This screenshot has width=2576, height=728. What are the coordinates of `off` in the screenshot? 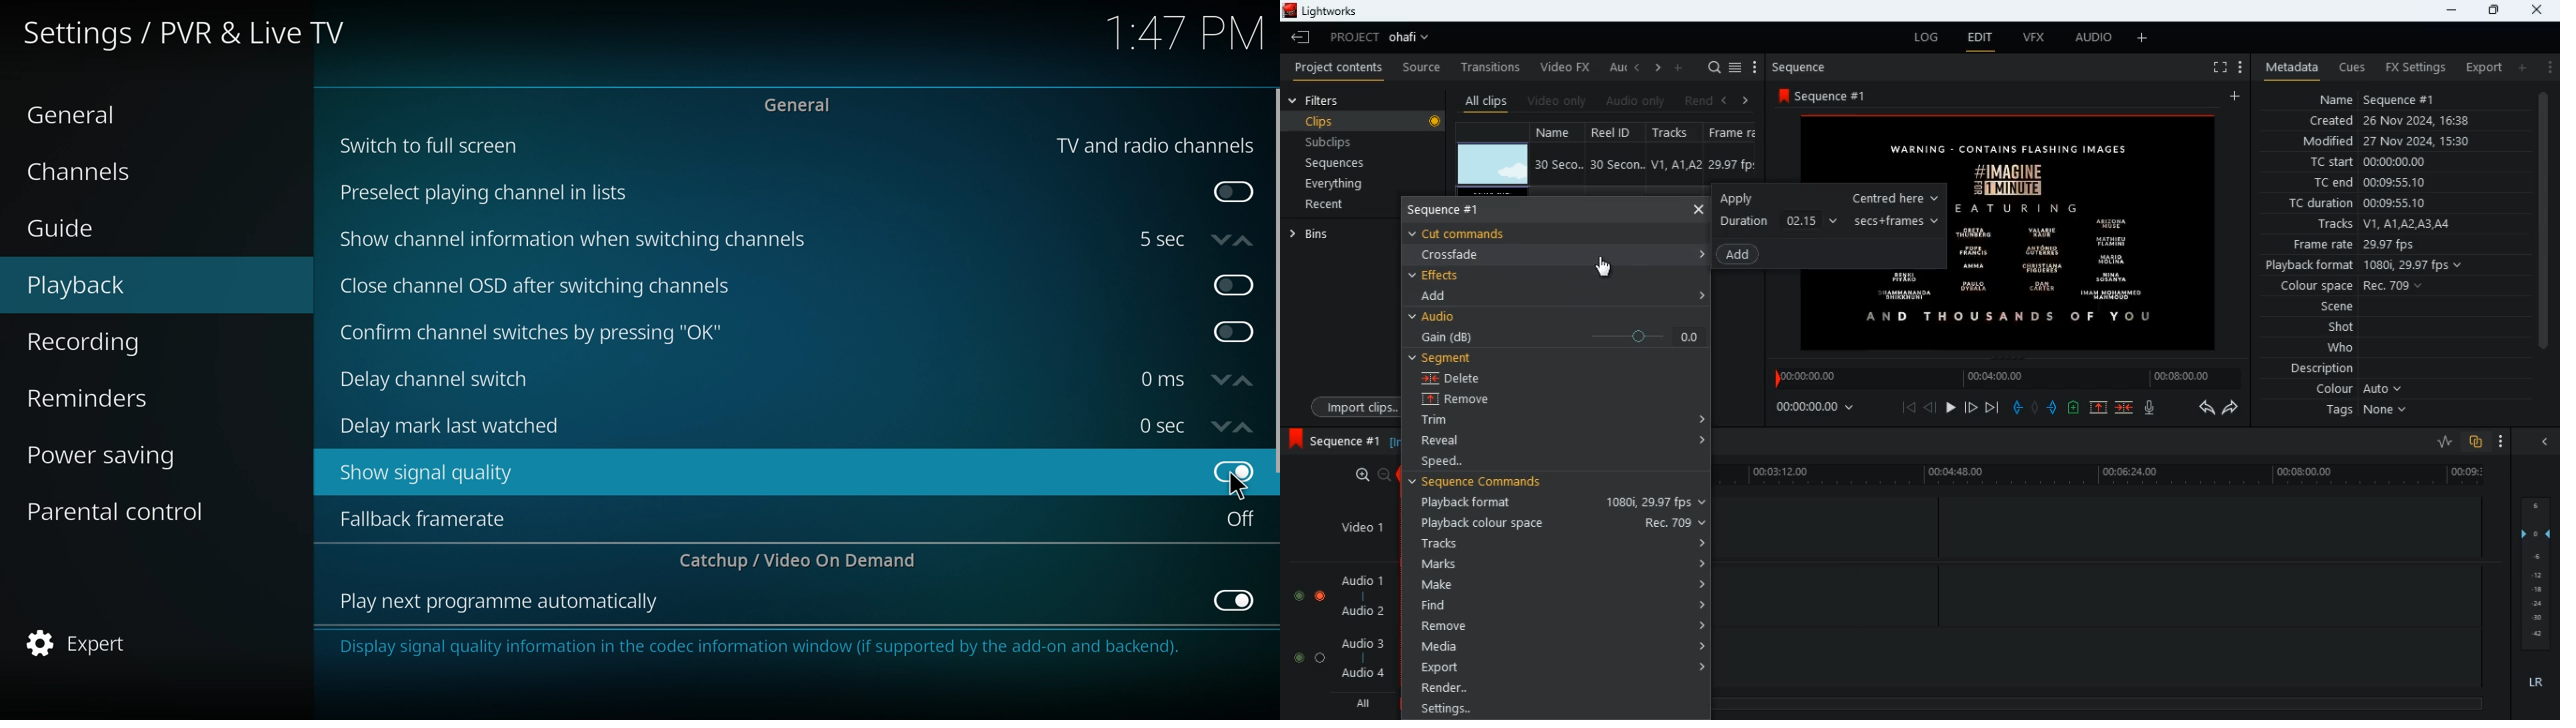 It's located at (1234, 283).